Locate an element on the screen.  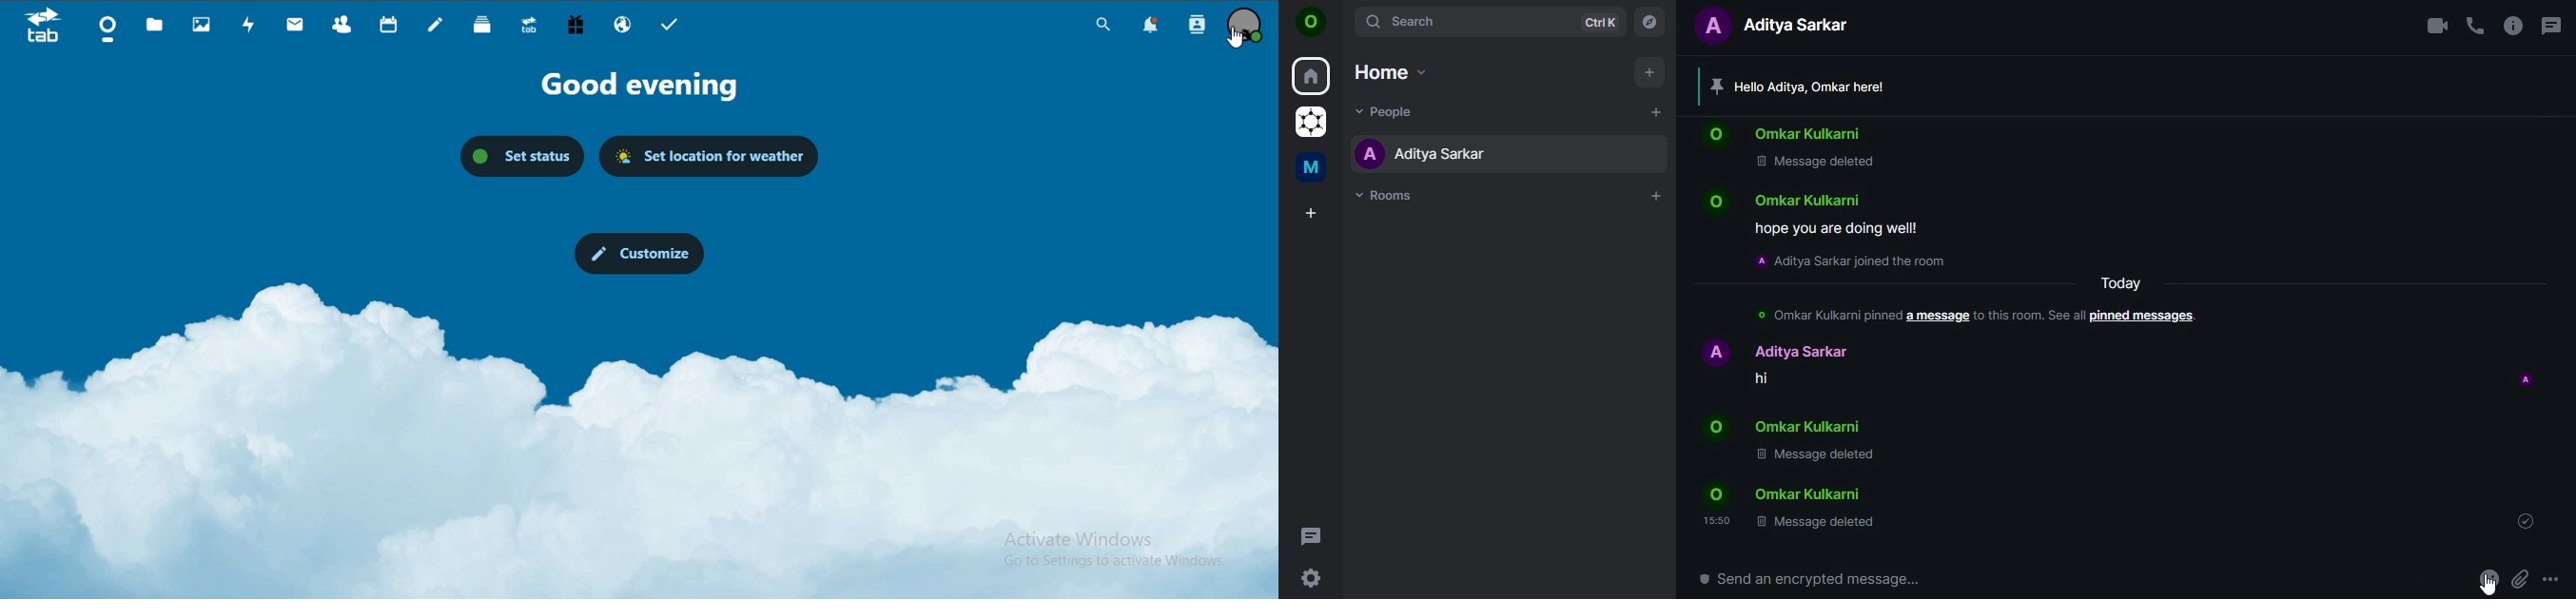
send an encrypted message is located at coordinates (1826, 578).